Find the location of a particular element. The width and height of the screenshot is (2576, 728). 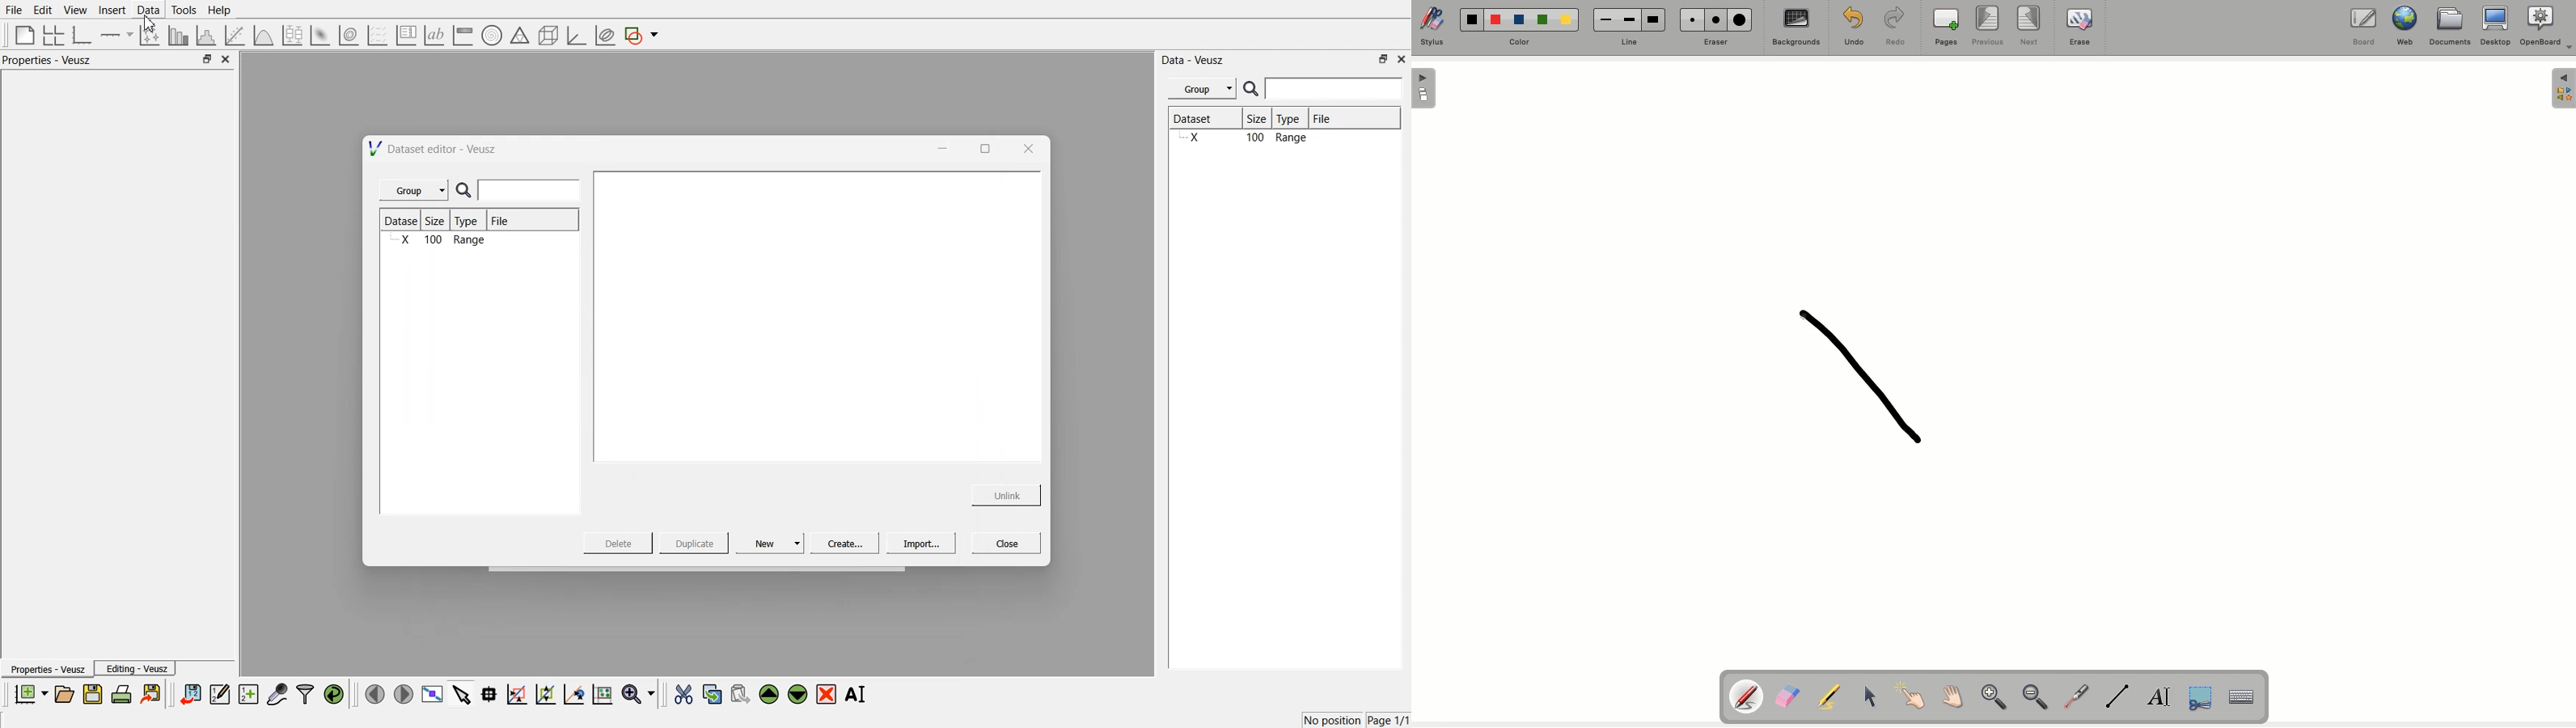

Grab is located at coordinates (1951, 697).